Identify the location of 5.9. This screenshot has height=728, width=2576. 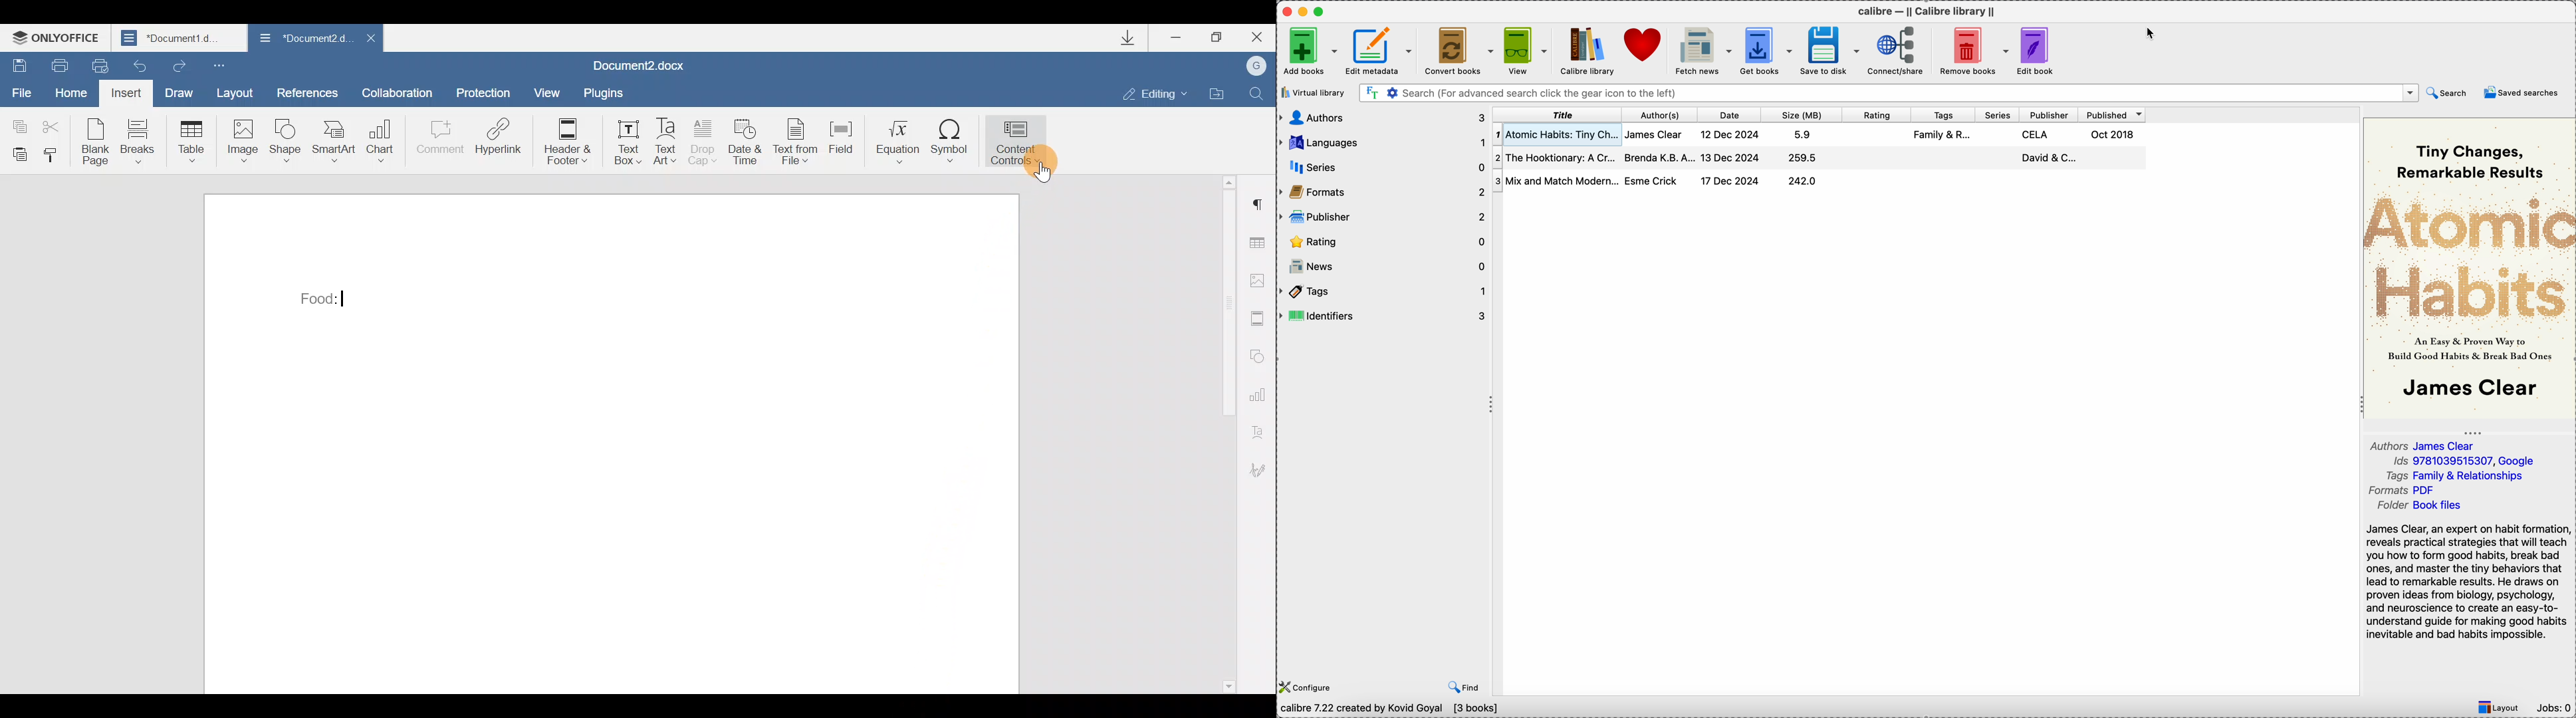
(1804, 134).